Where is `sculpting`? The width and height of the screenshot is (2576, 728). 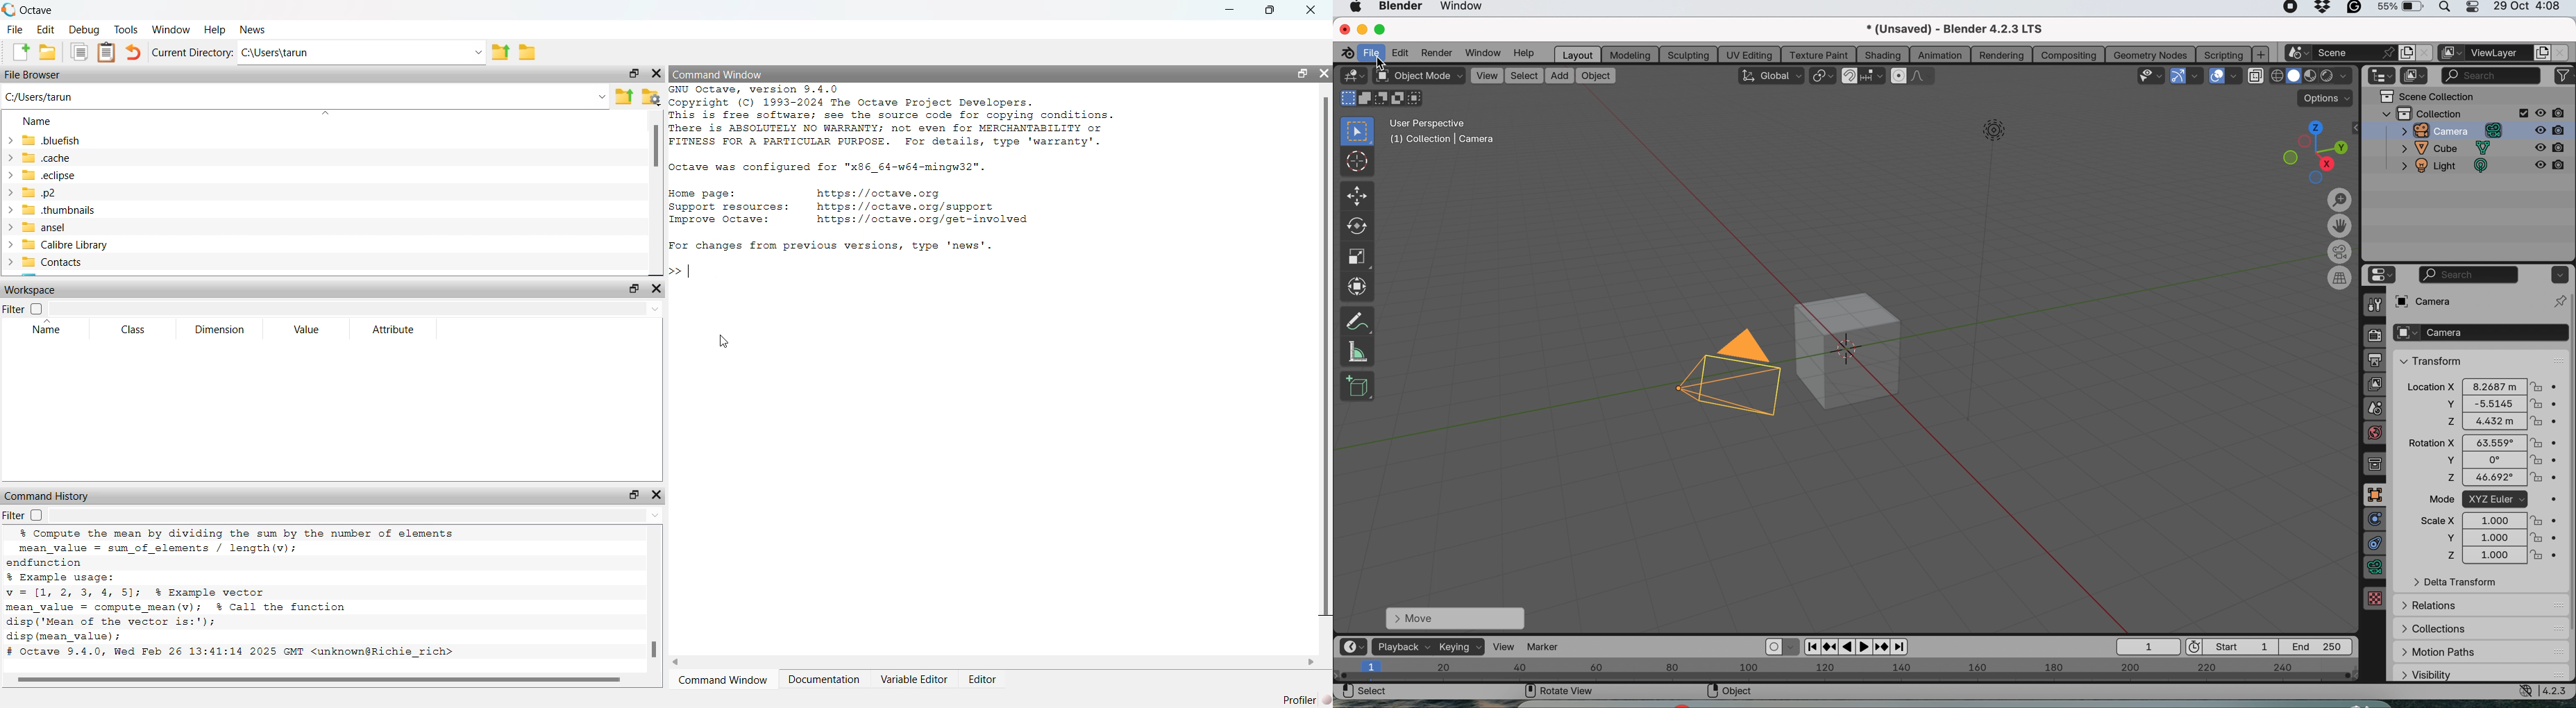
sculpting is located at coordinates (1689, 55).